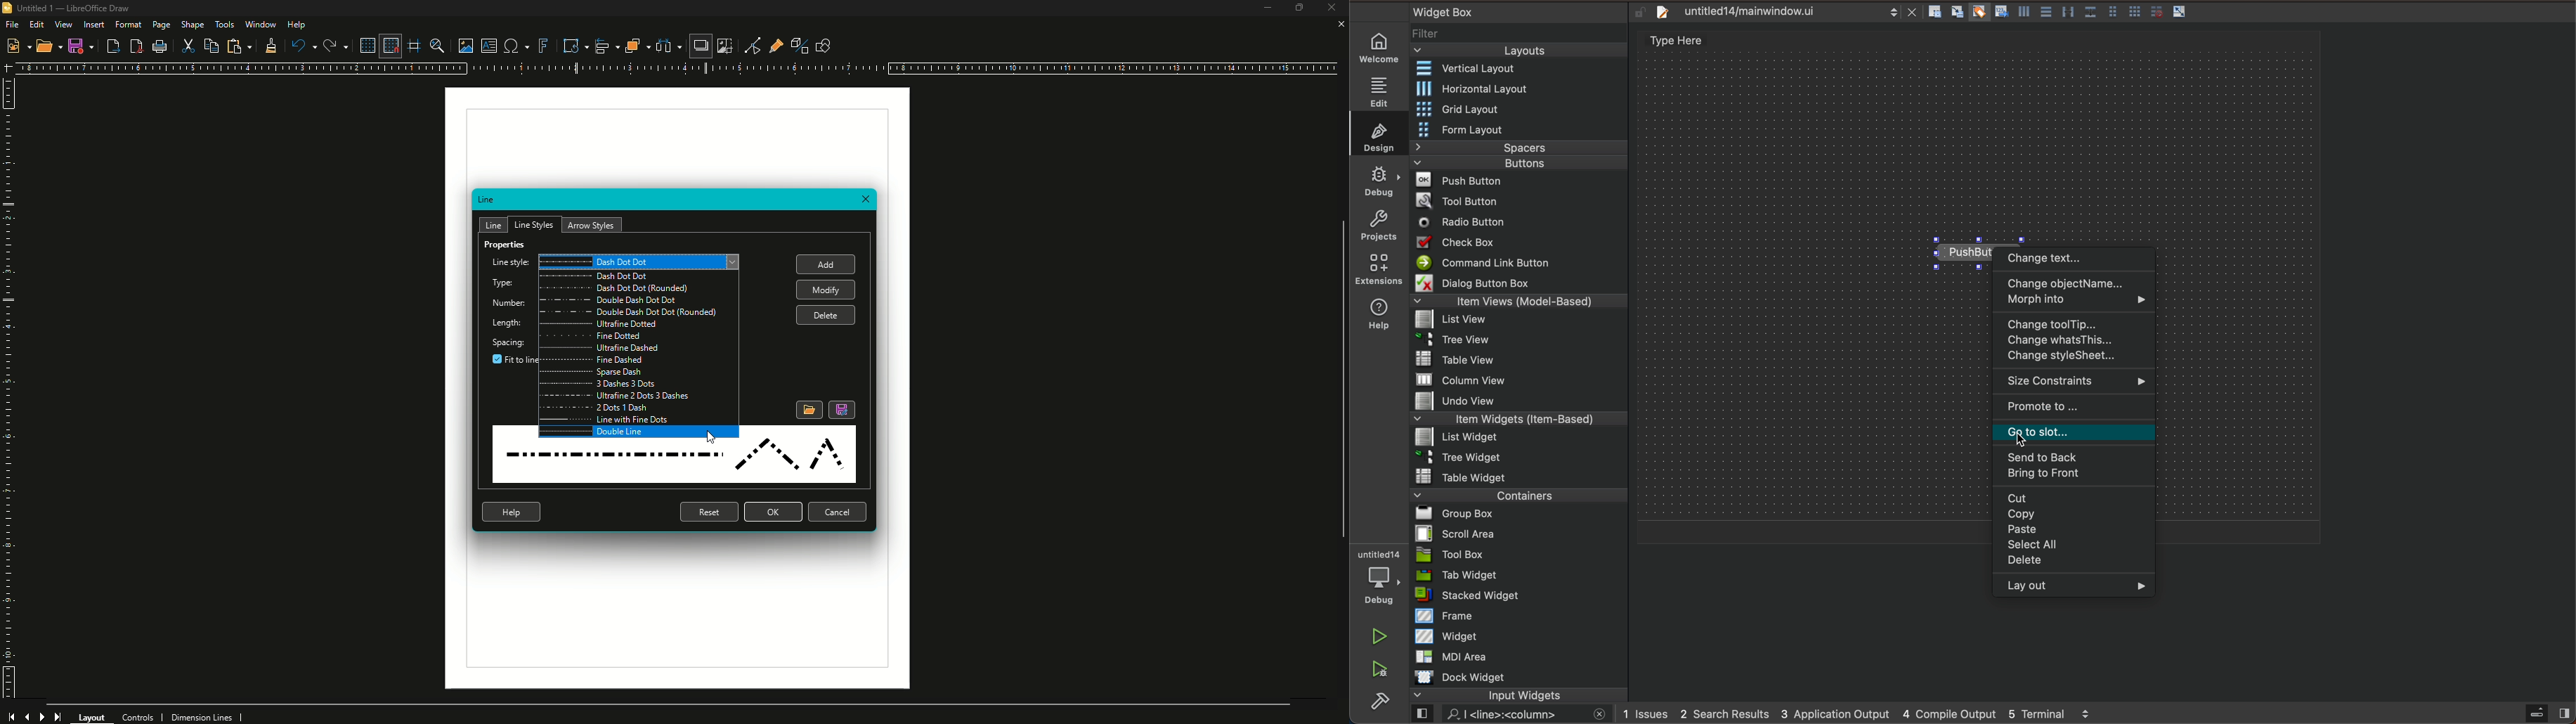 Image resolution: width=2576 pixels, height=728 pixels. I want to click on Shadow, so click(699, 47).